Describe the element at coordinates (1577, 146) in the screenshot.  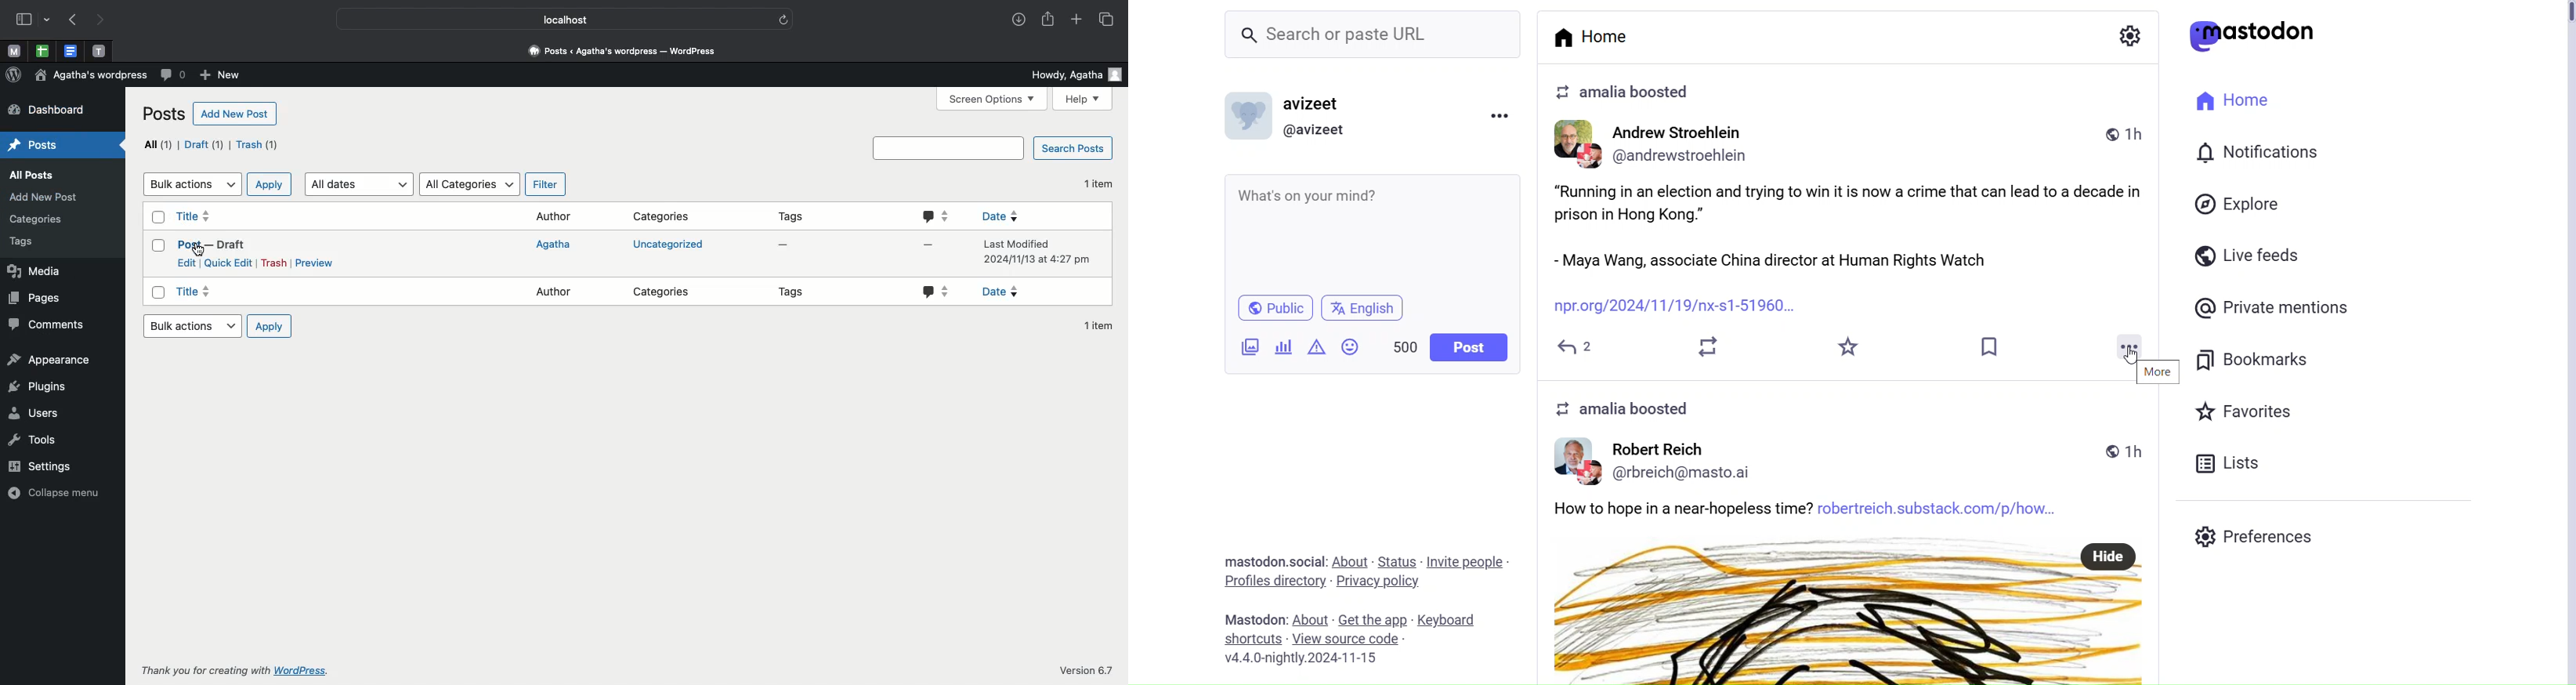
I see `profile image` at that location.